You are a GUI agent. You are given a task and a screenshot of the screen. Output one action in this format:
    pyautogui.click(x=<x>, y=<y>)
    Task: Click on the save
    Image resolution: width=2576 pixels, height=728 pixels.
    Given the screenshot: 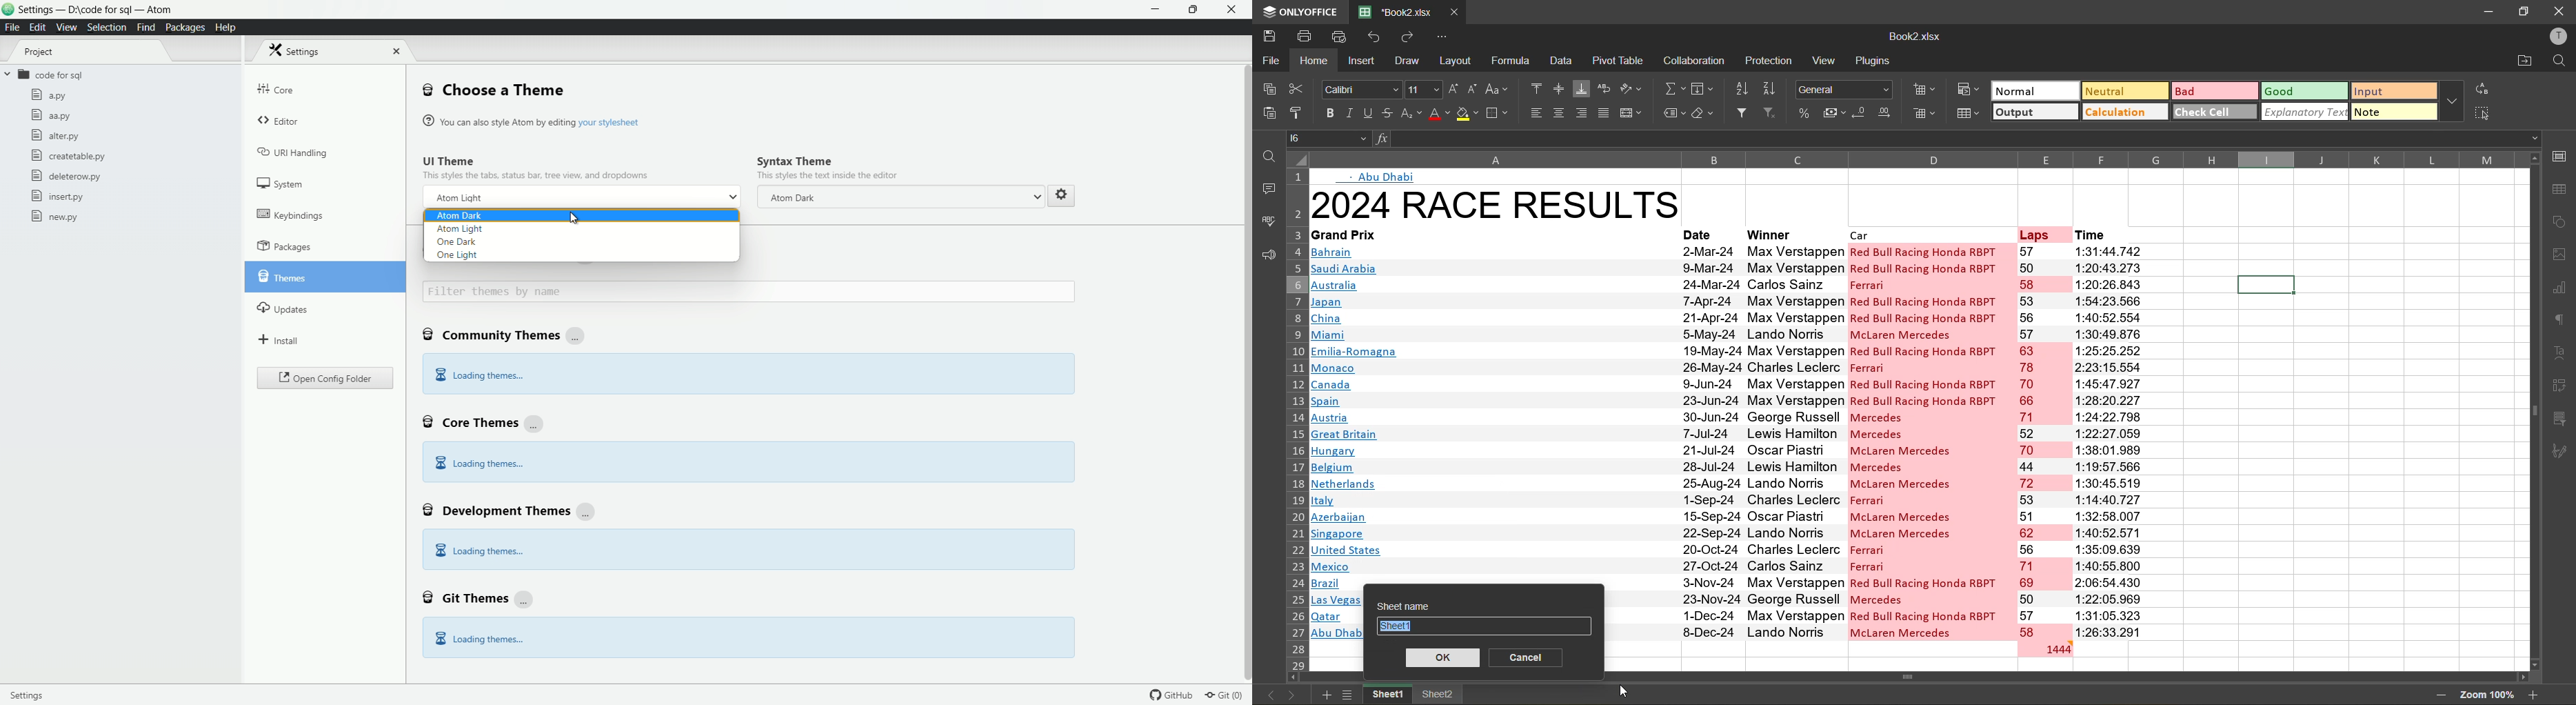 What is the action you would take?
    pyautogui.click(x=1267, y=34)
    